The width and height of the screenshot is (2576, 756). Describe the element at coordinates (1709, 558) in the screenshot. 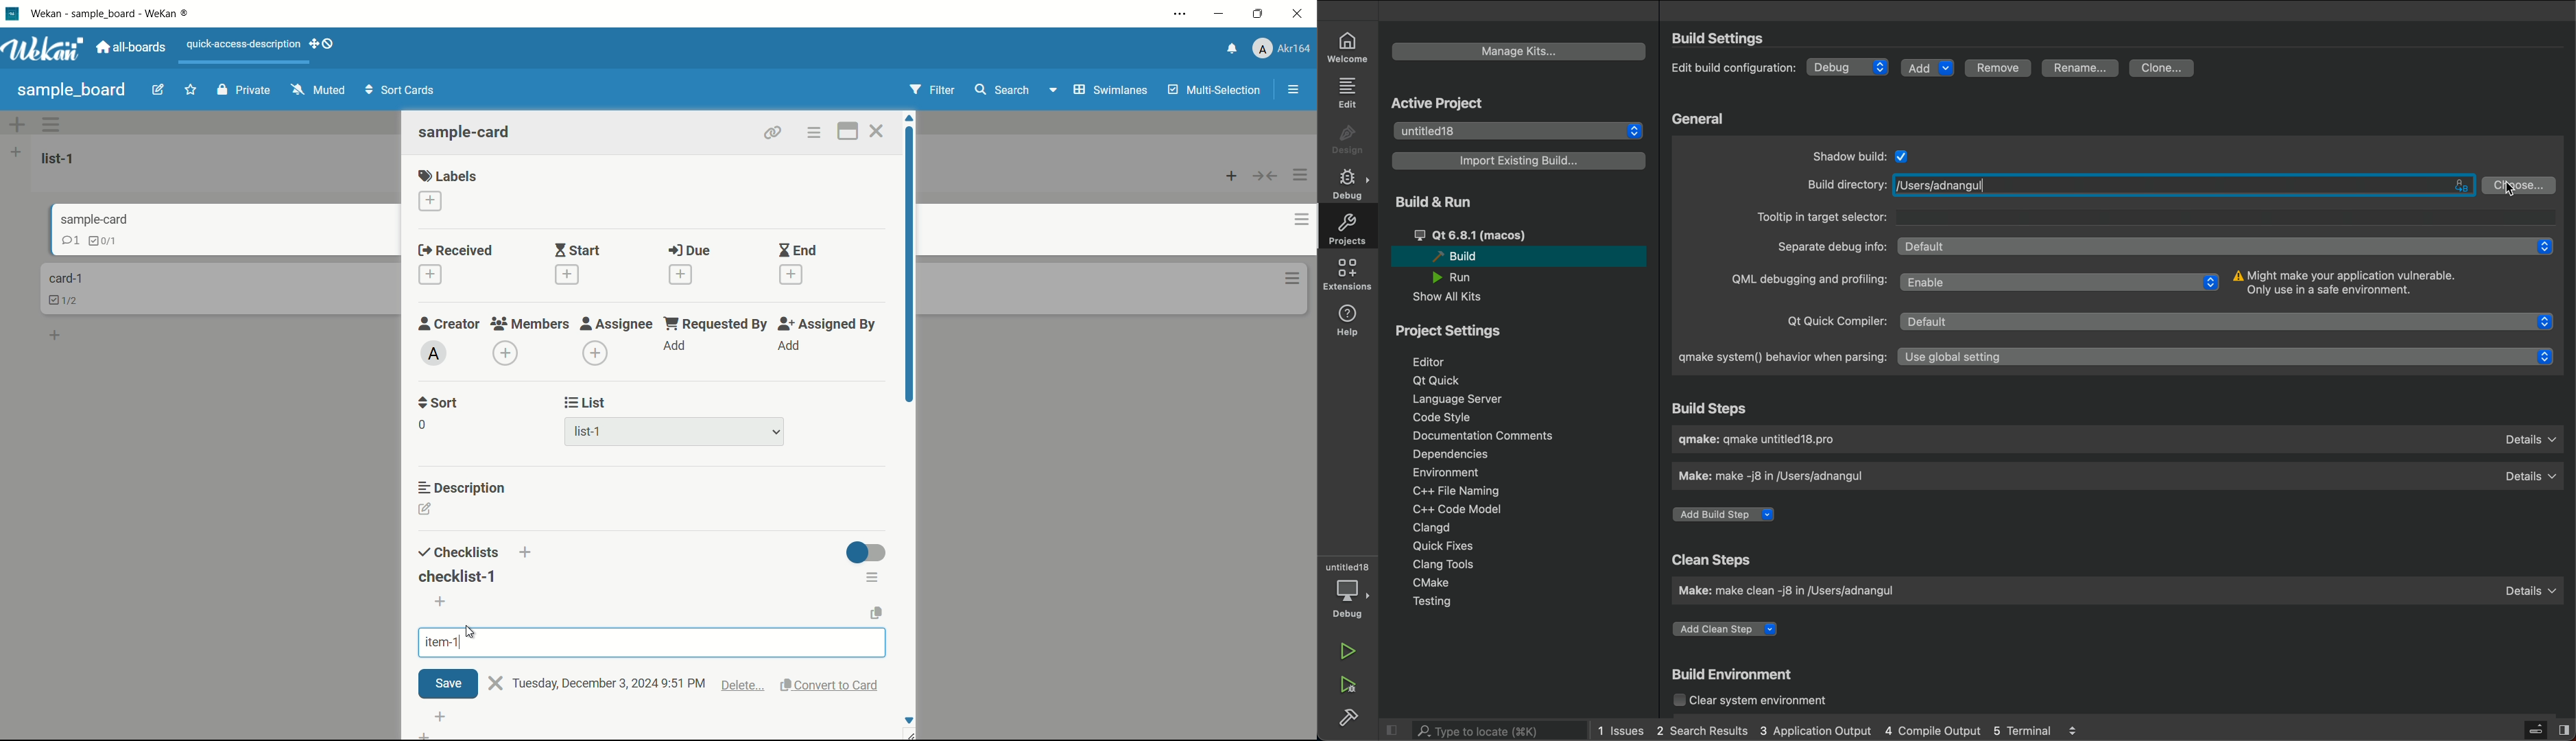

I see `clean steps` at that location.